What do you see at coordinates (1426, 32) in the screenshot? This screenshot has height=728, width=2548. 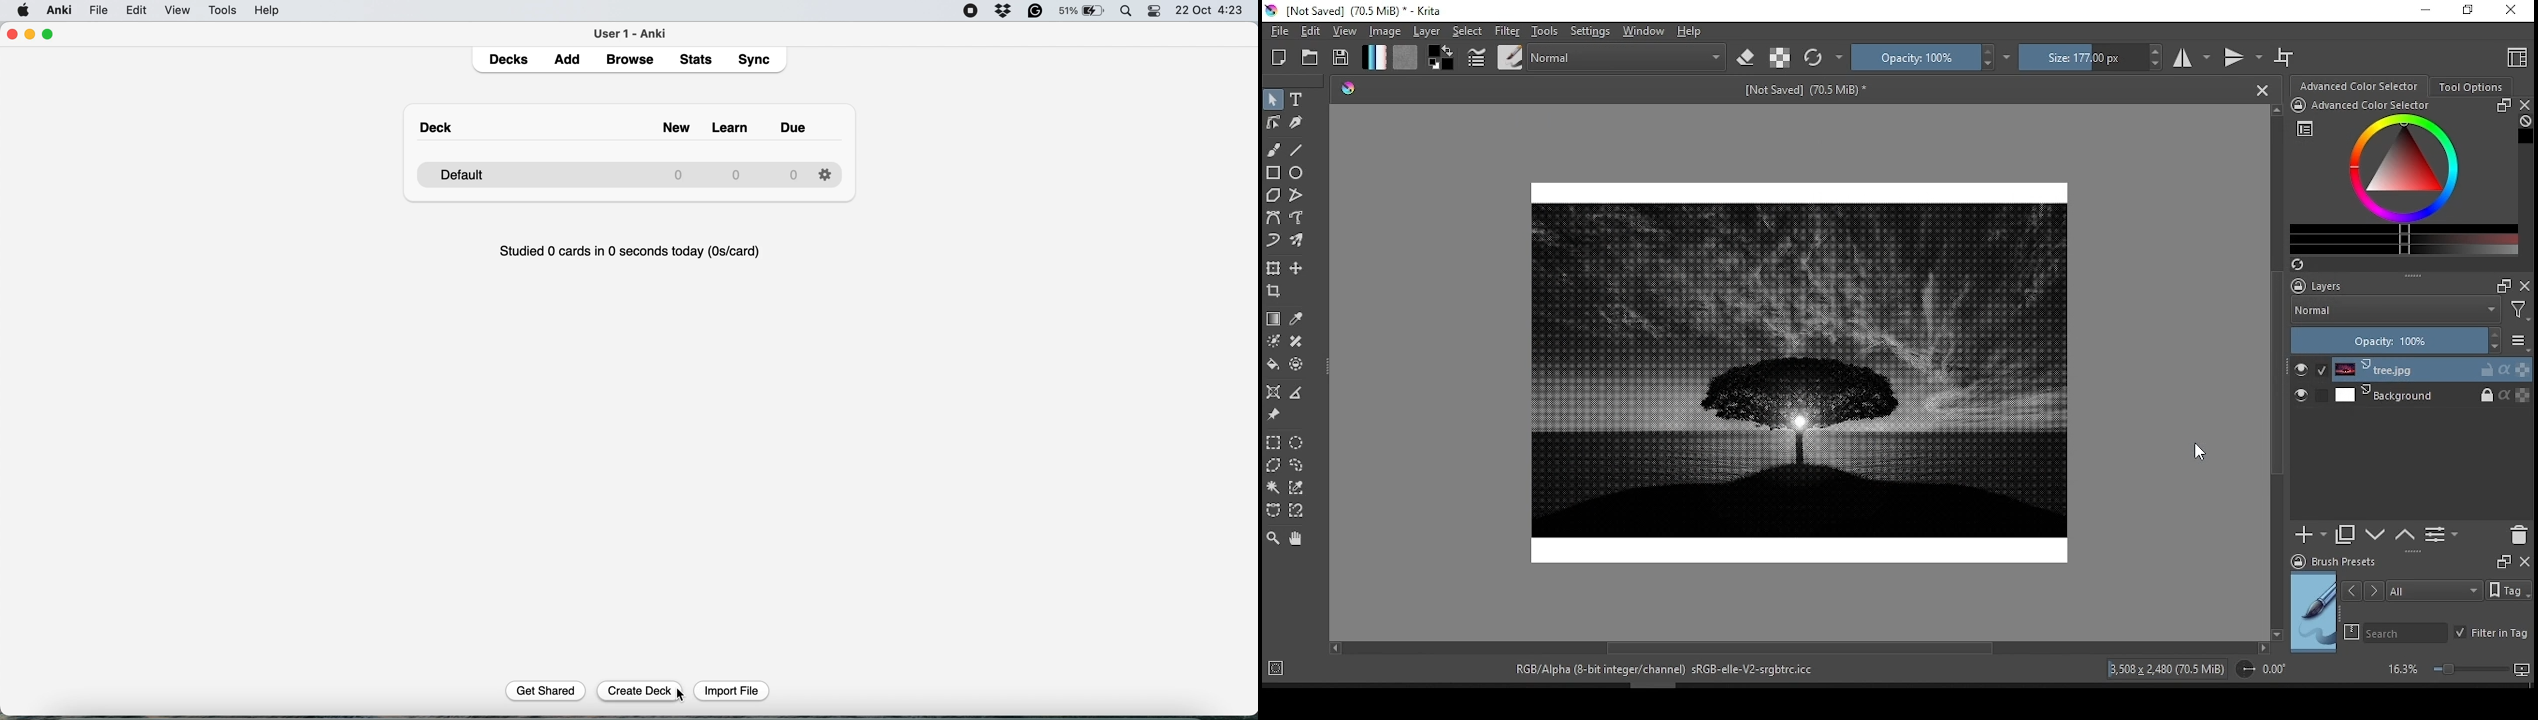 I see `layer` at bounding box center [1426, 32].